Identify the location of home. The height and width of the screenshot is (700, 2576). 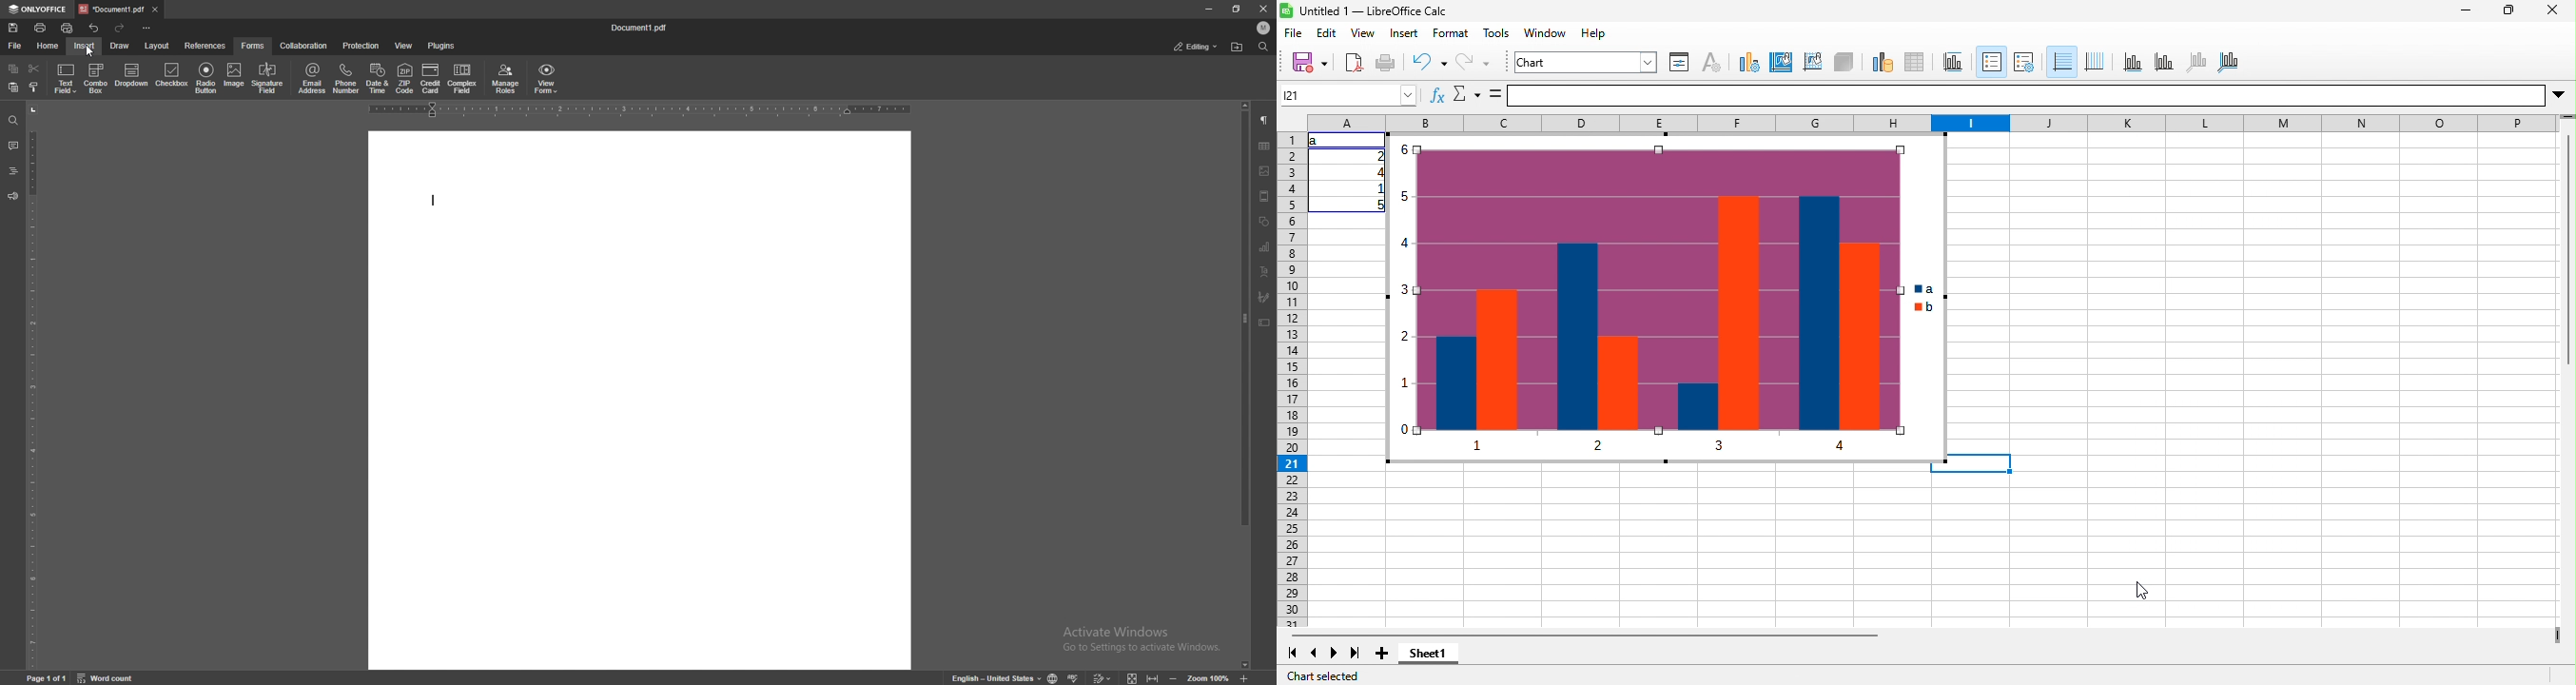
(48, 46).